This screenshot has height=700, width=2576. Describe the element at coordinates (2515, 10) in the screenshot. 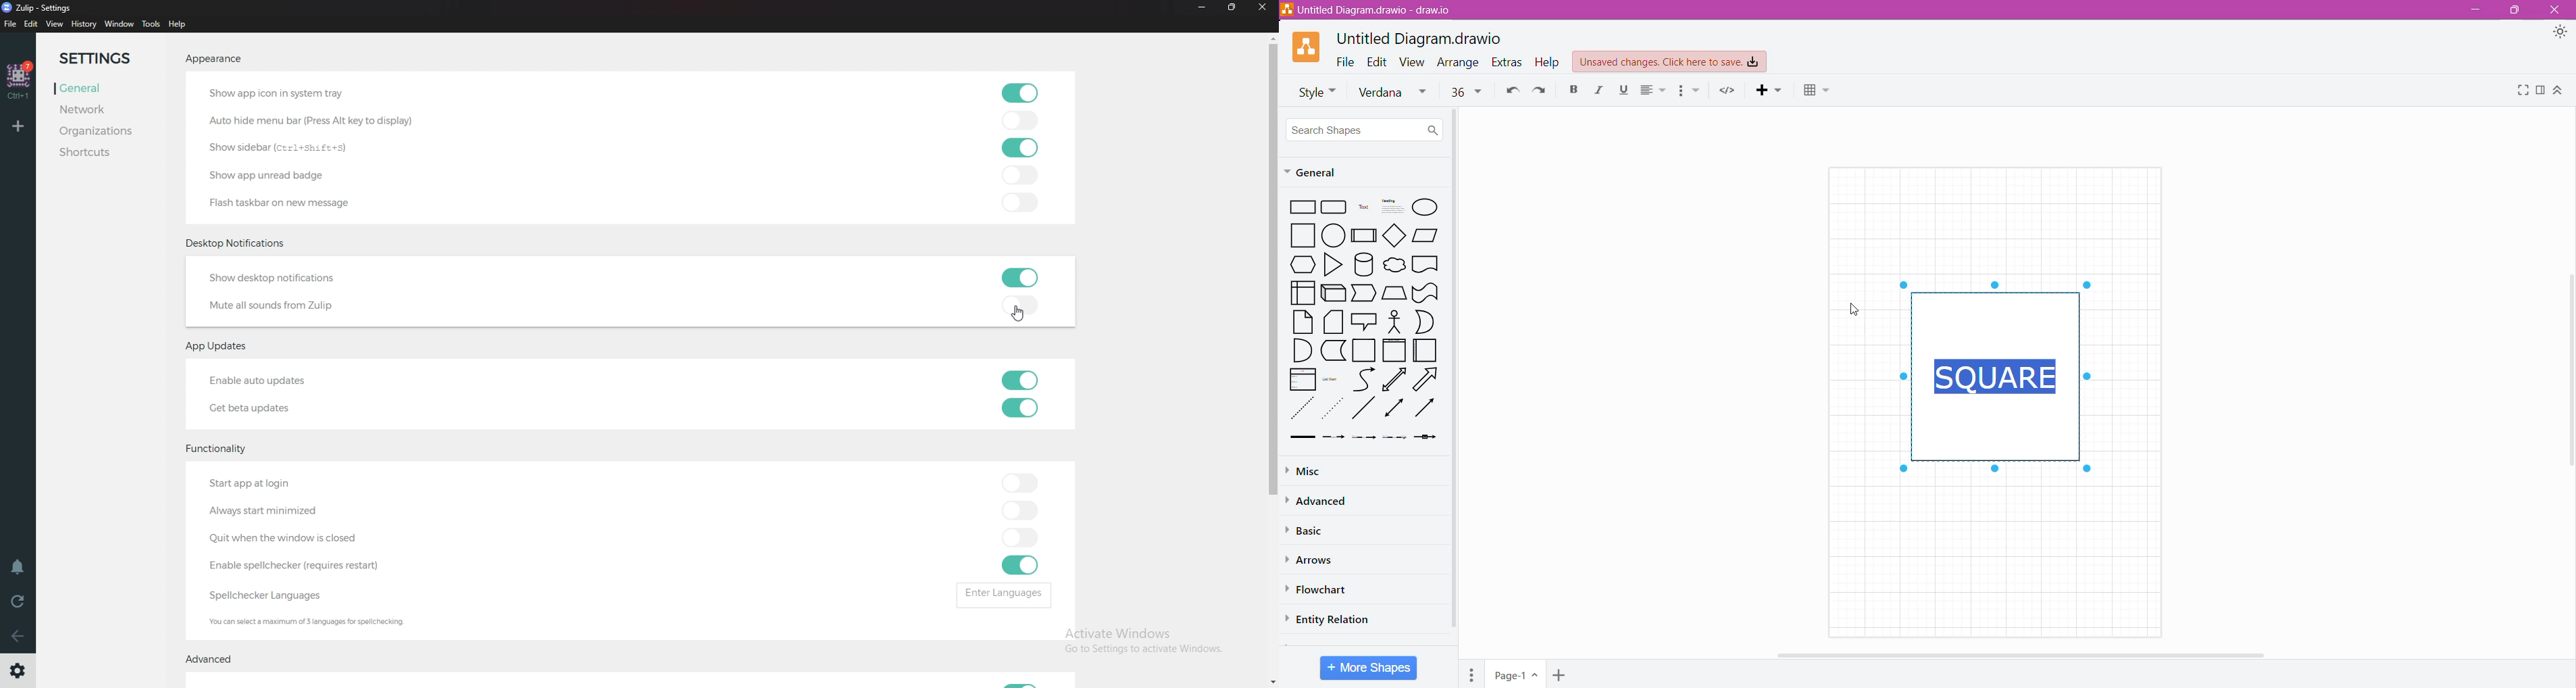

I see `Restore Down` at that location.